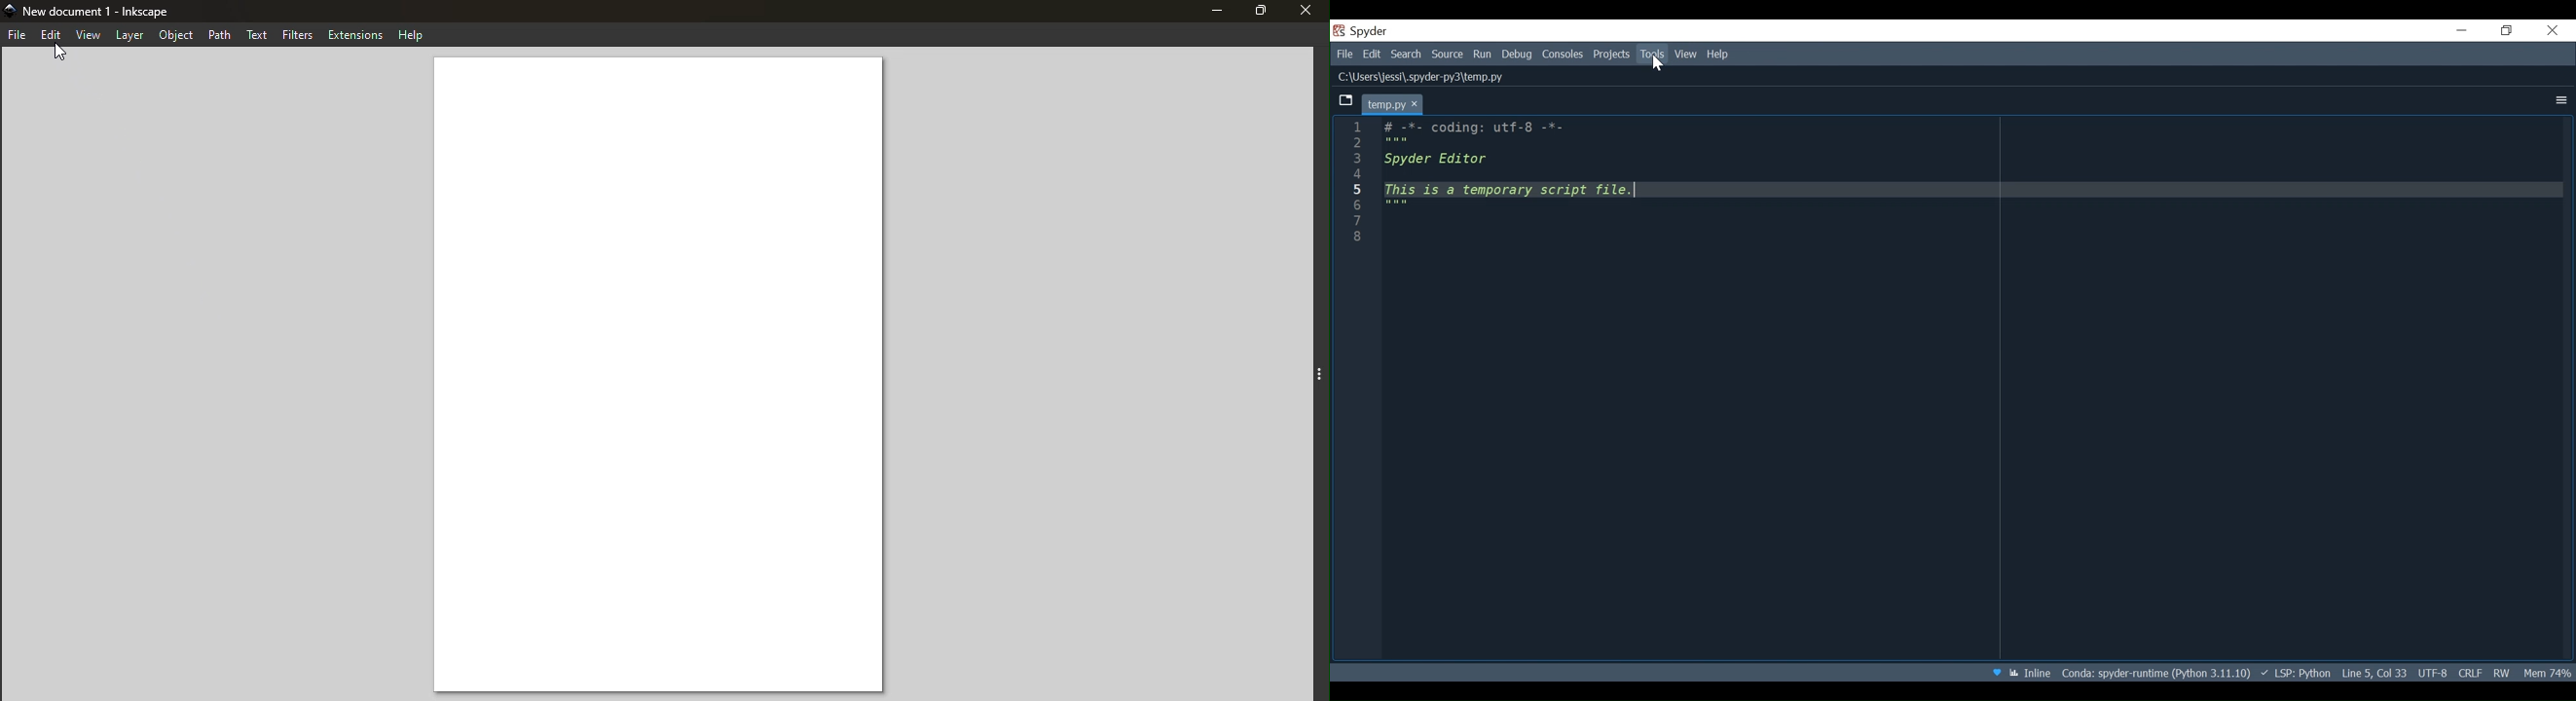  I want to click on View, so click(89, 36).